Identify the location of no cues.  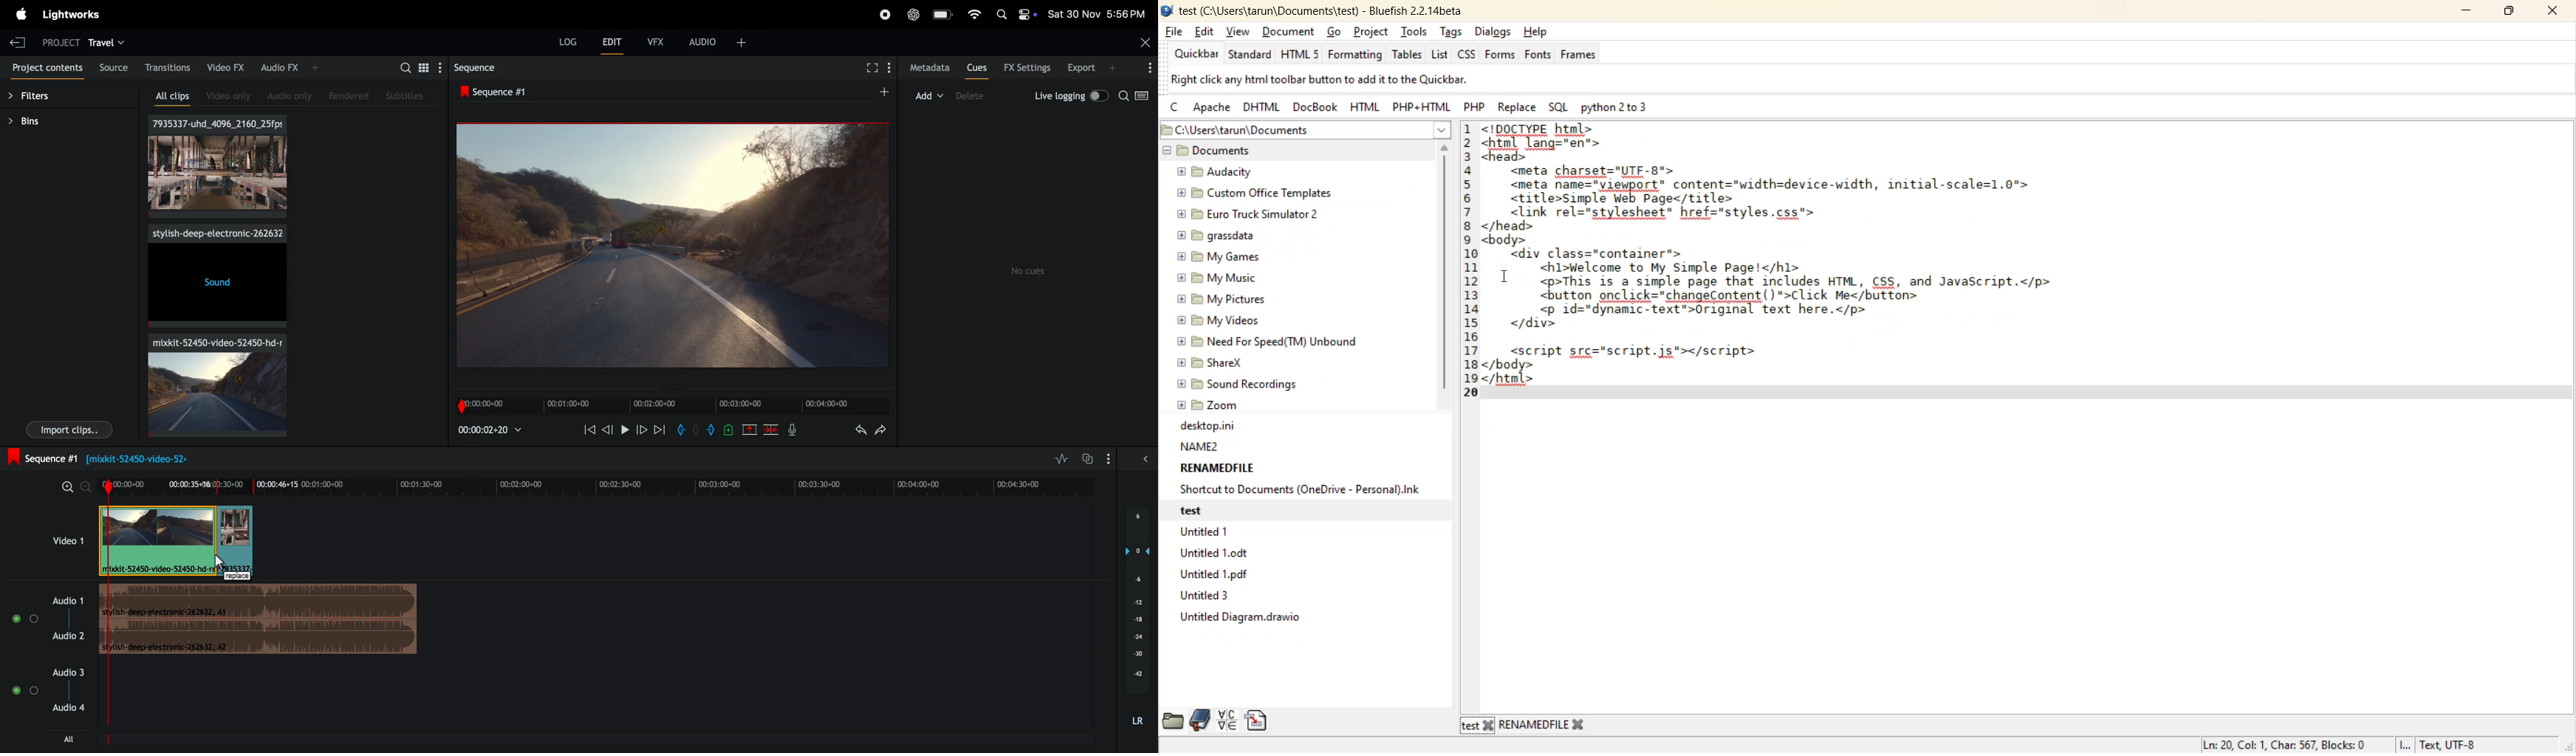
(1030, 271).